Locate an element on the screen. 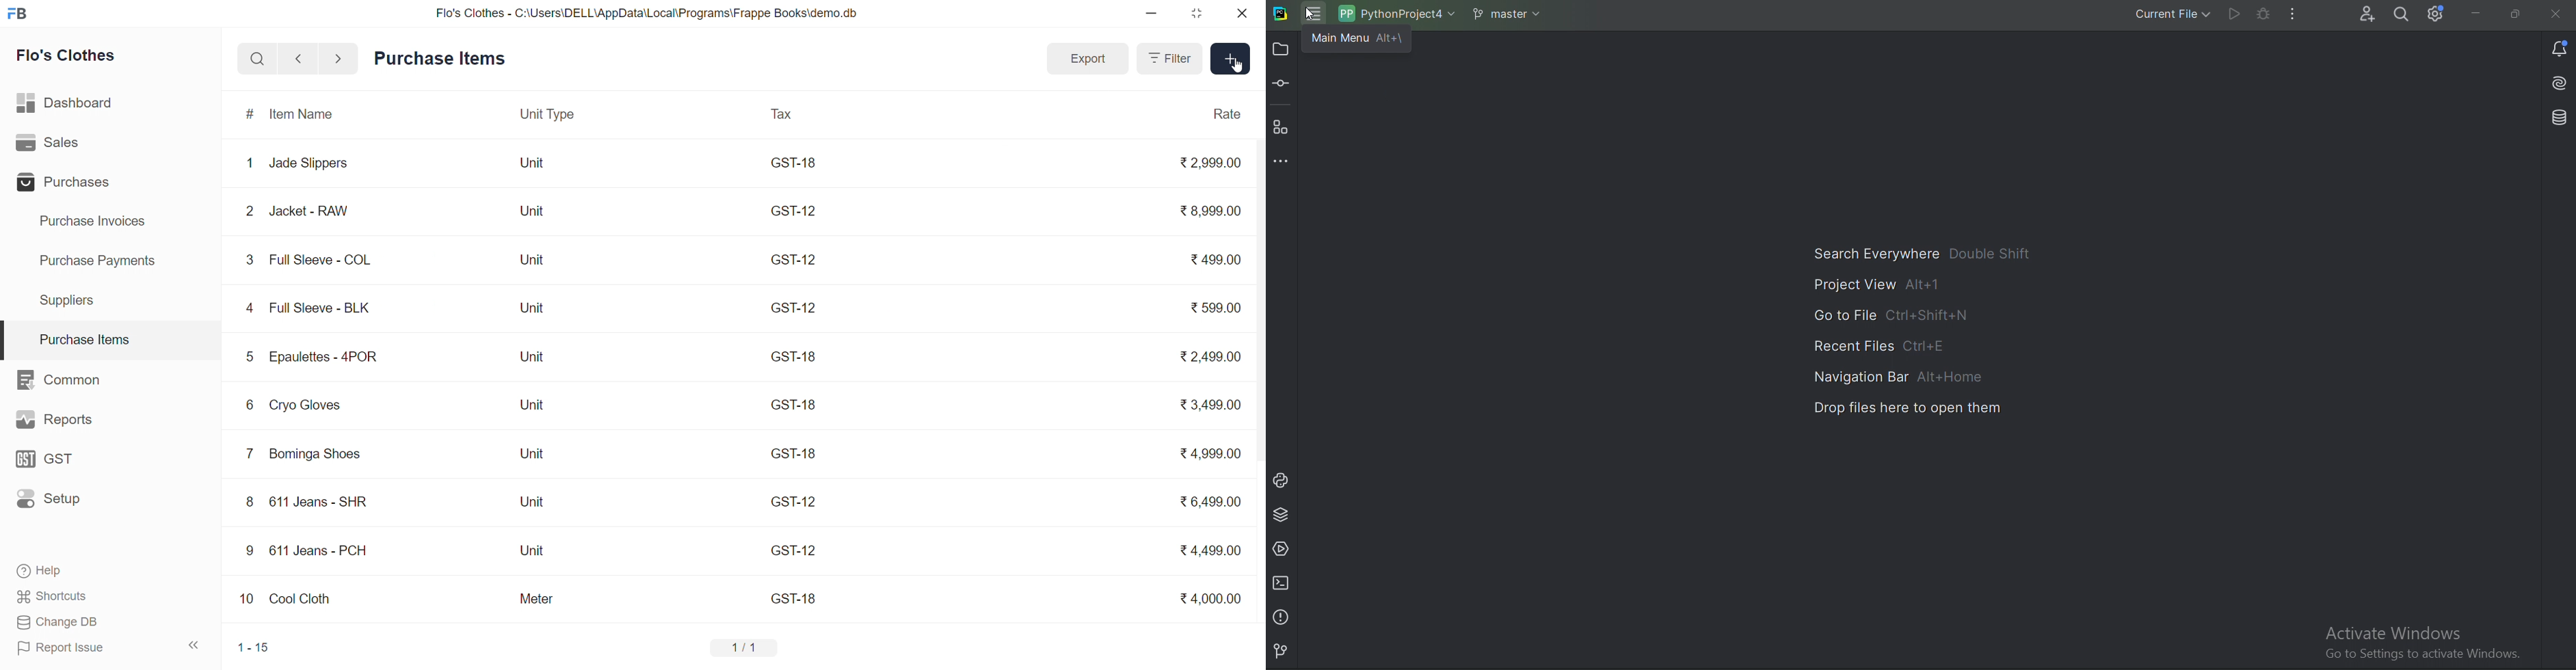 This screenshot has width=2576, height=672. Unit is located at coordinates (534, 210).